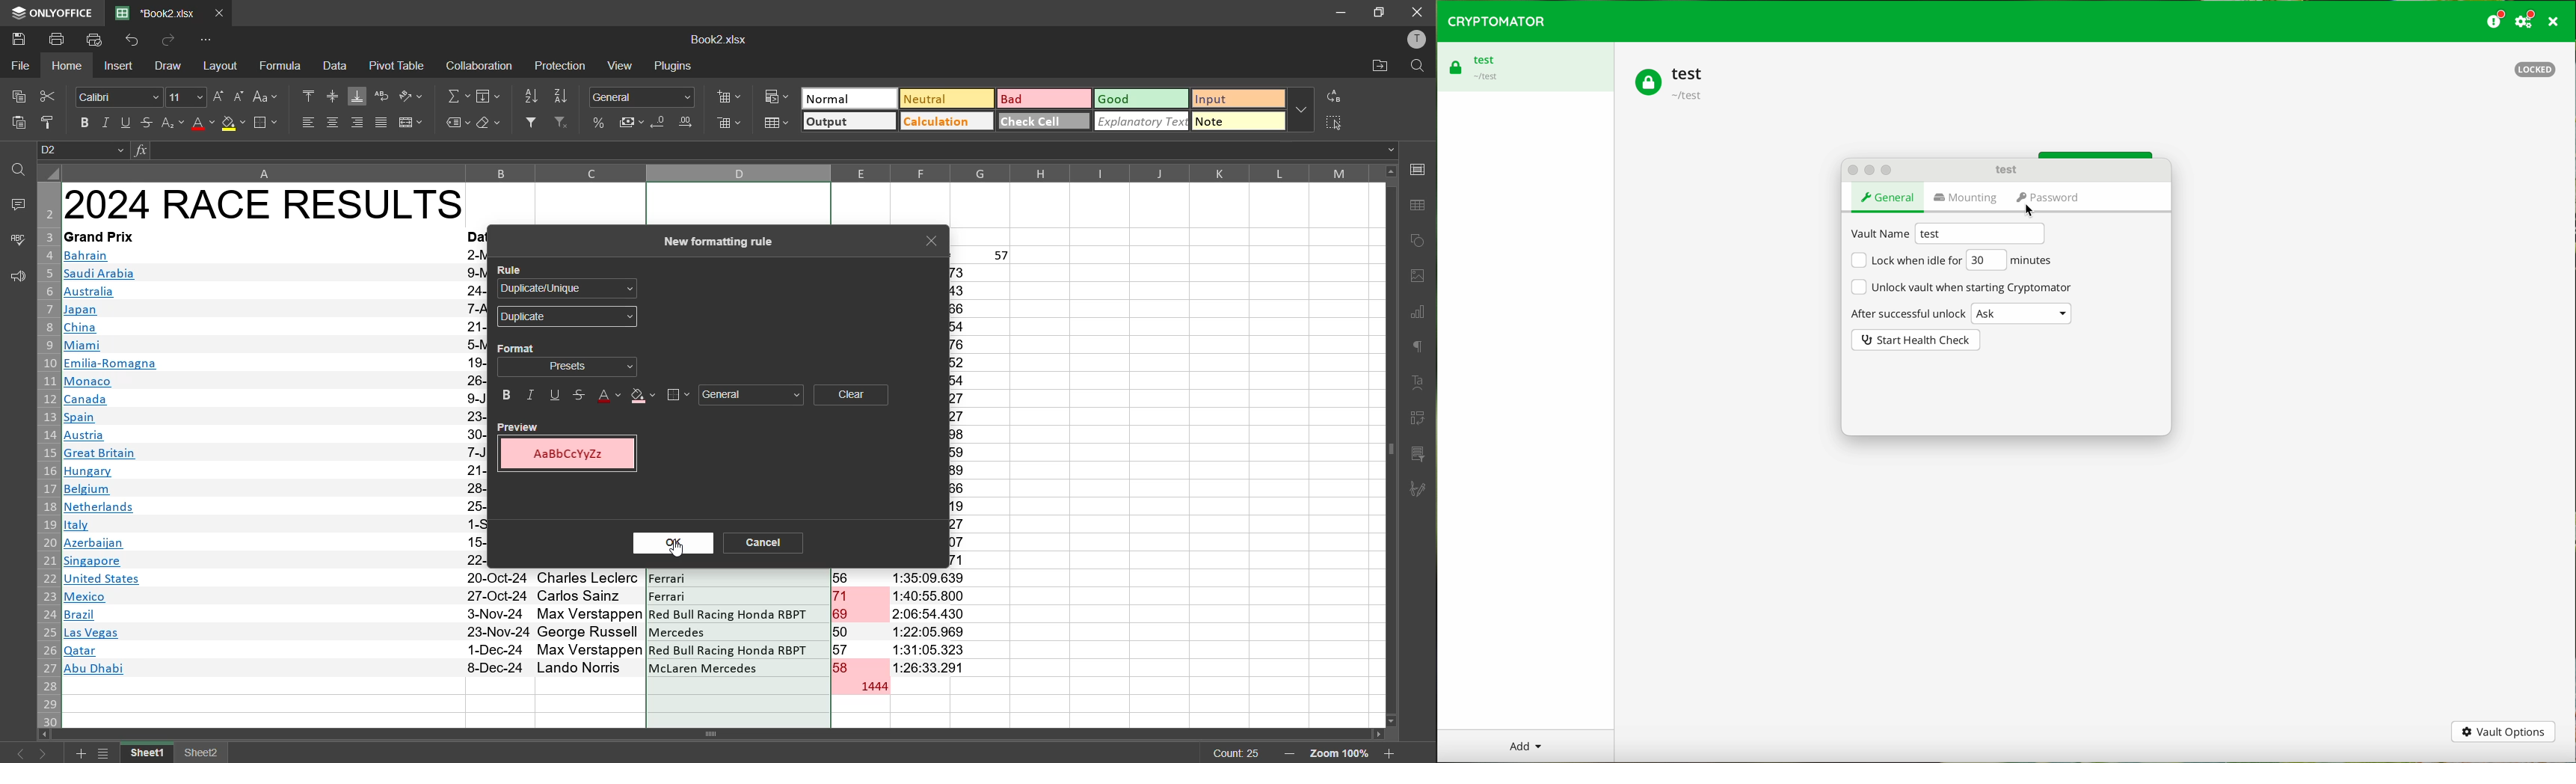  I want to click on check cell, so click(1041, 120).